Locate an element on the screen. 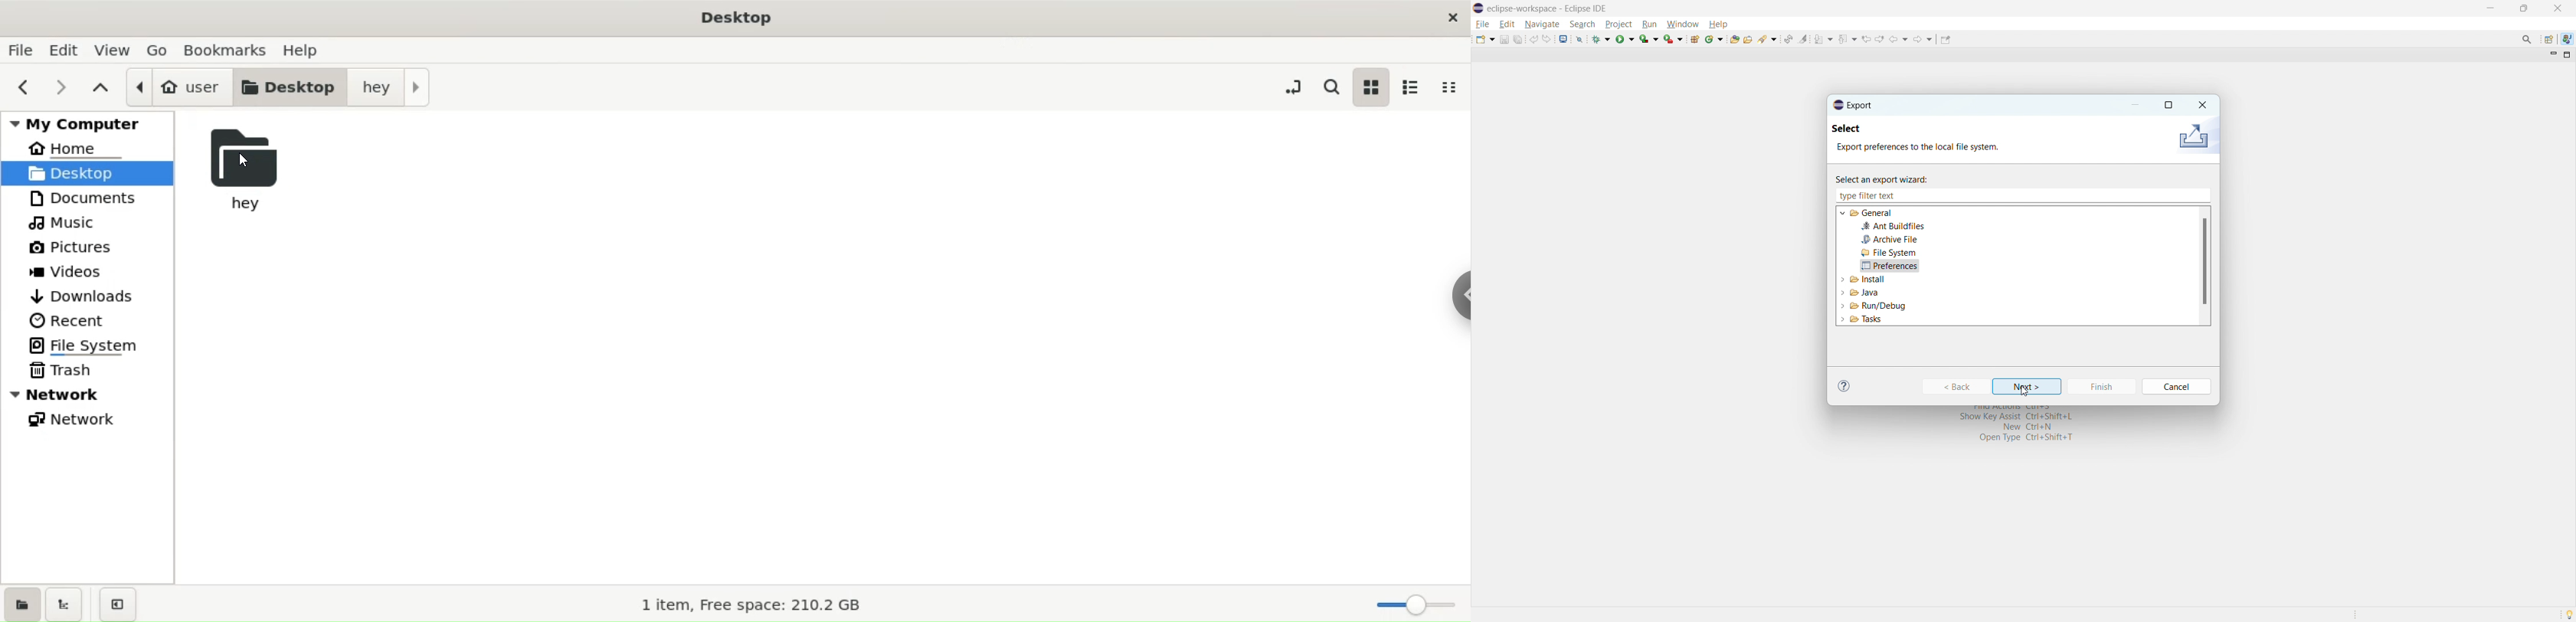  run is located at coordinates (1649, 24).